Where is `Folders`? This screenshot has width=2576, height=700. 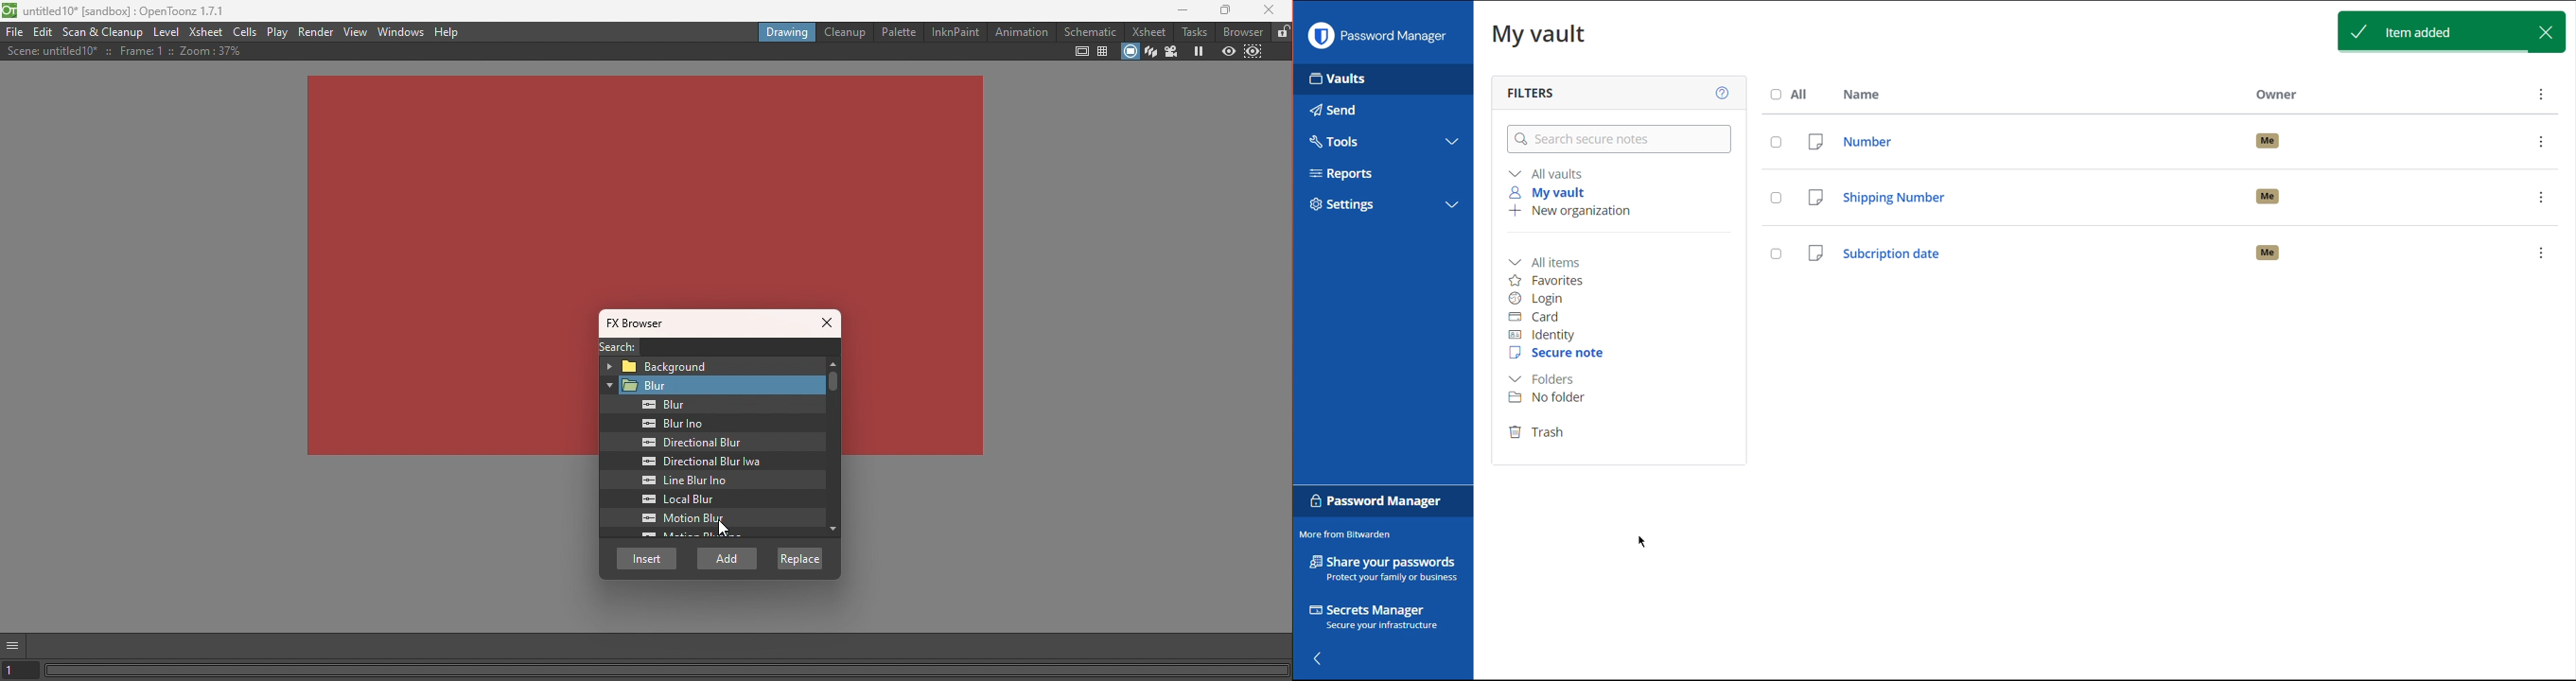 Folders is located at coordinates (1545, 379).